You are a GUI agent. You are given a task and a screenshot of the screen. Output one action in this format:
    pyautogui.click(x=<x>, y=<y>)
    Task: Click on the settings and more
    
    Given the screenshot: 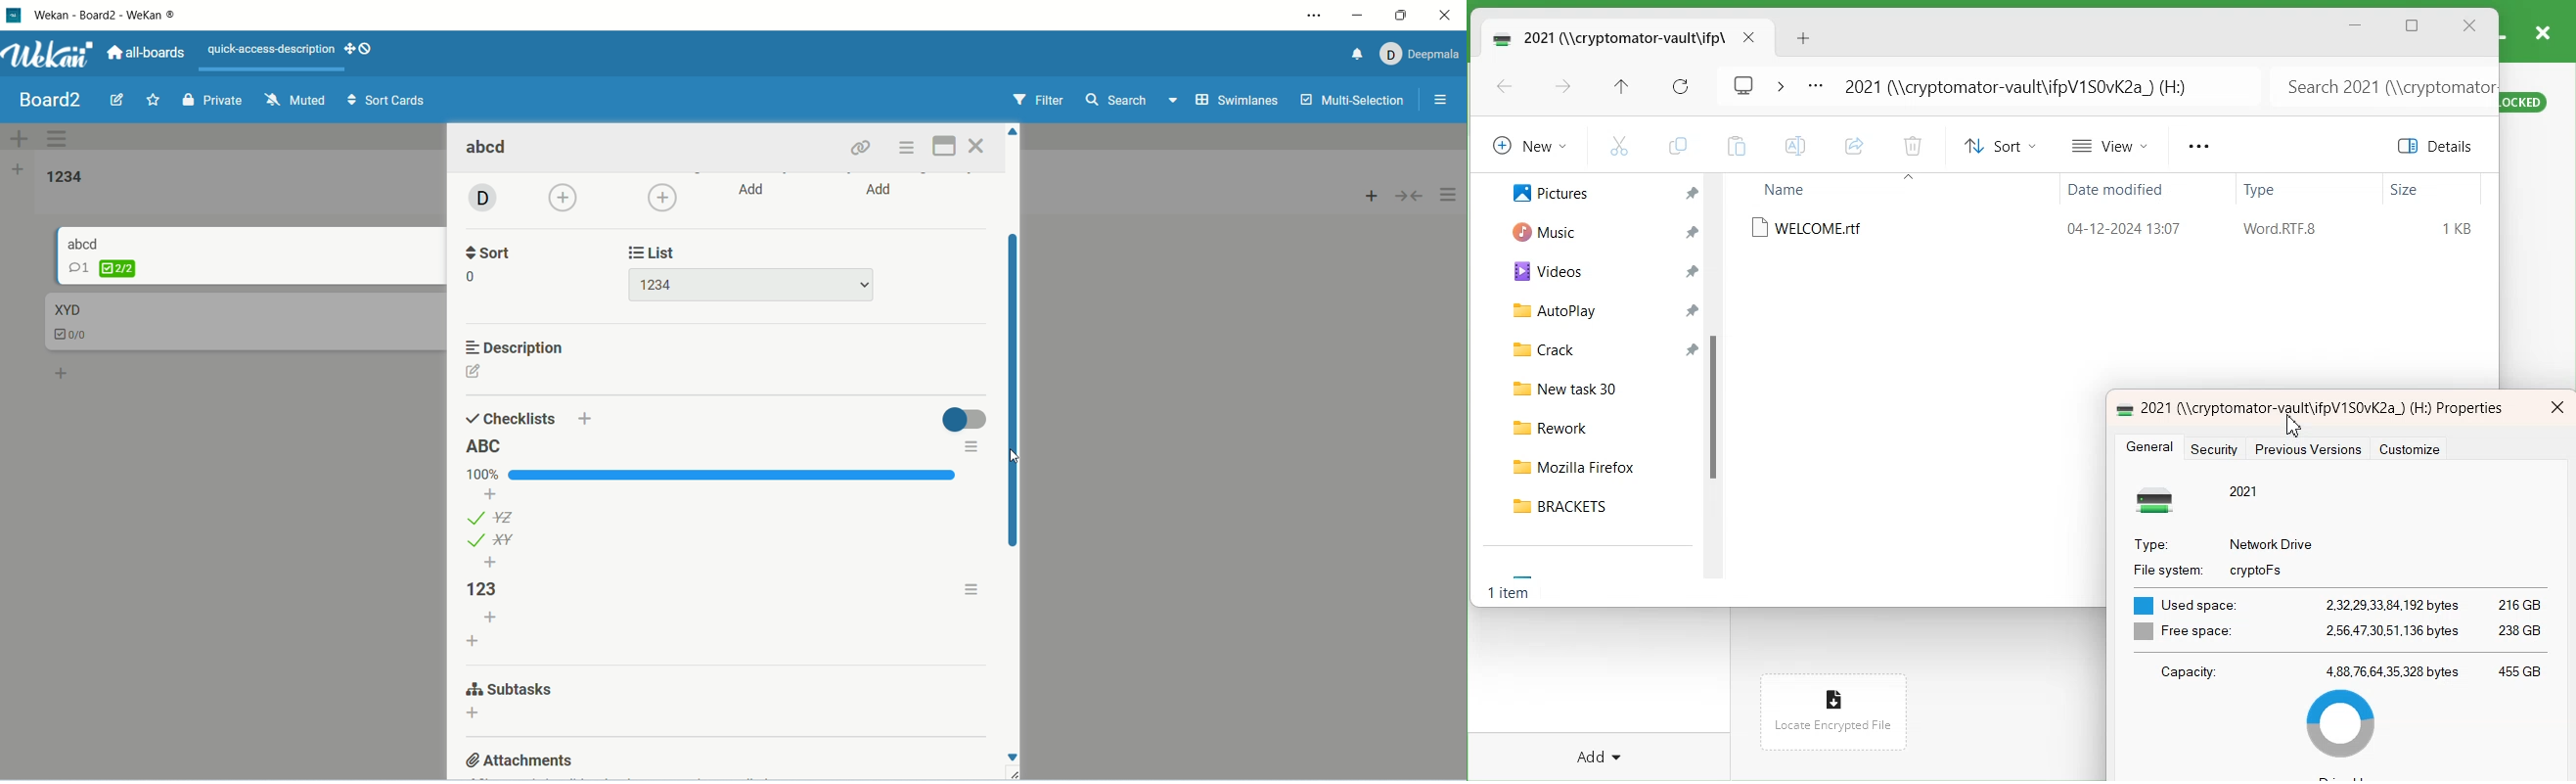 What is the action you would take?
    pyautogui.click(x=1314, y=17)
    